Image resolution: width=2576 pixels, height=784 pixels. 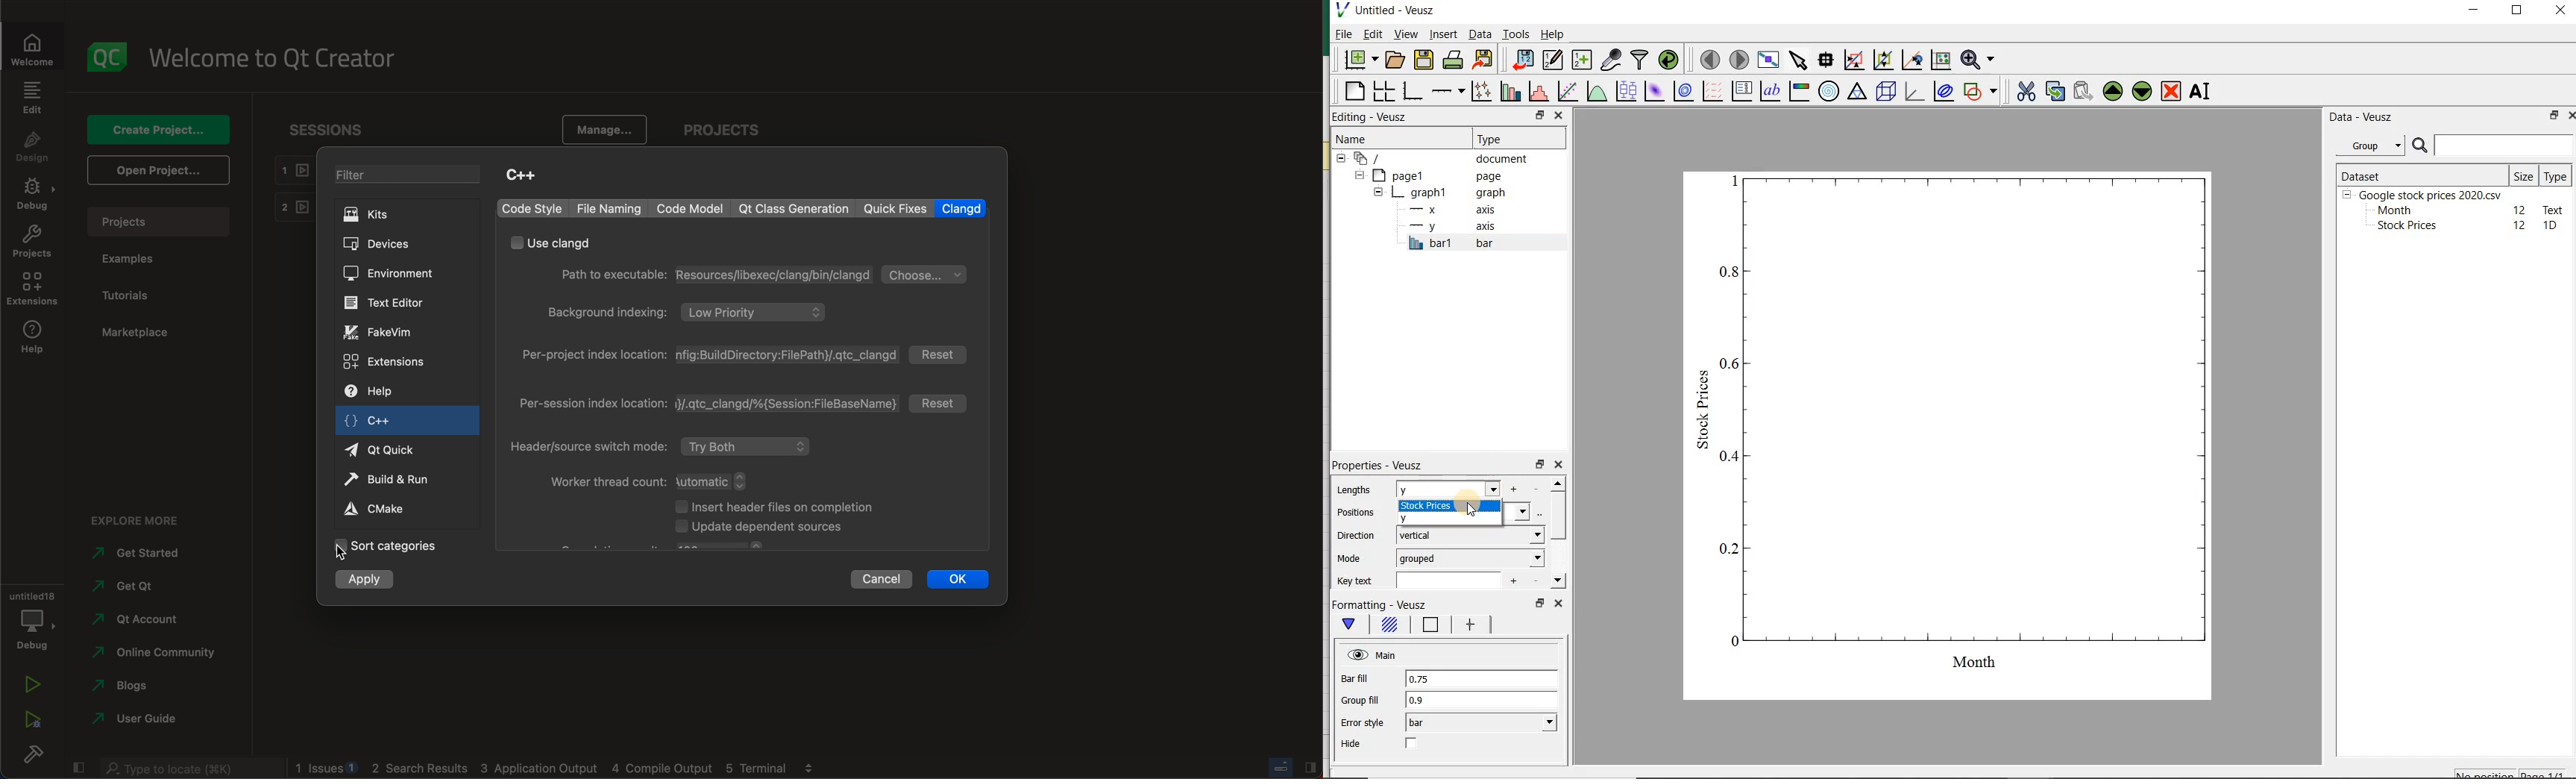 I want to click on debug, so click(x=33, y=195).